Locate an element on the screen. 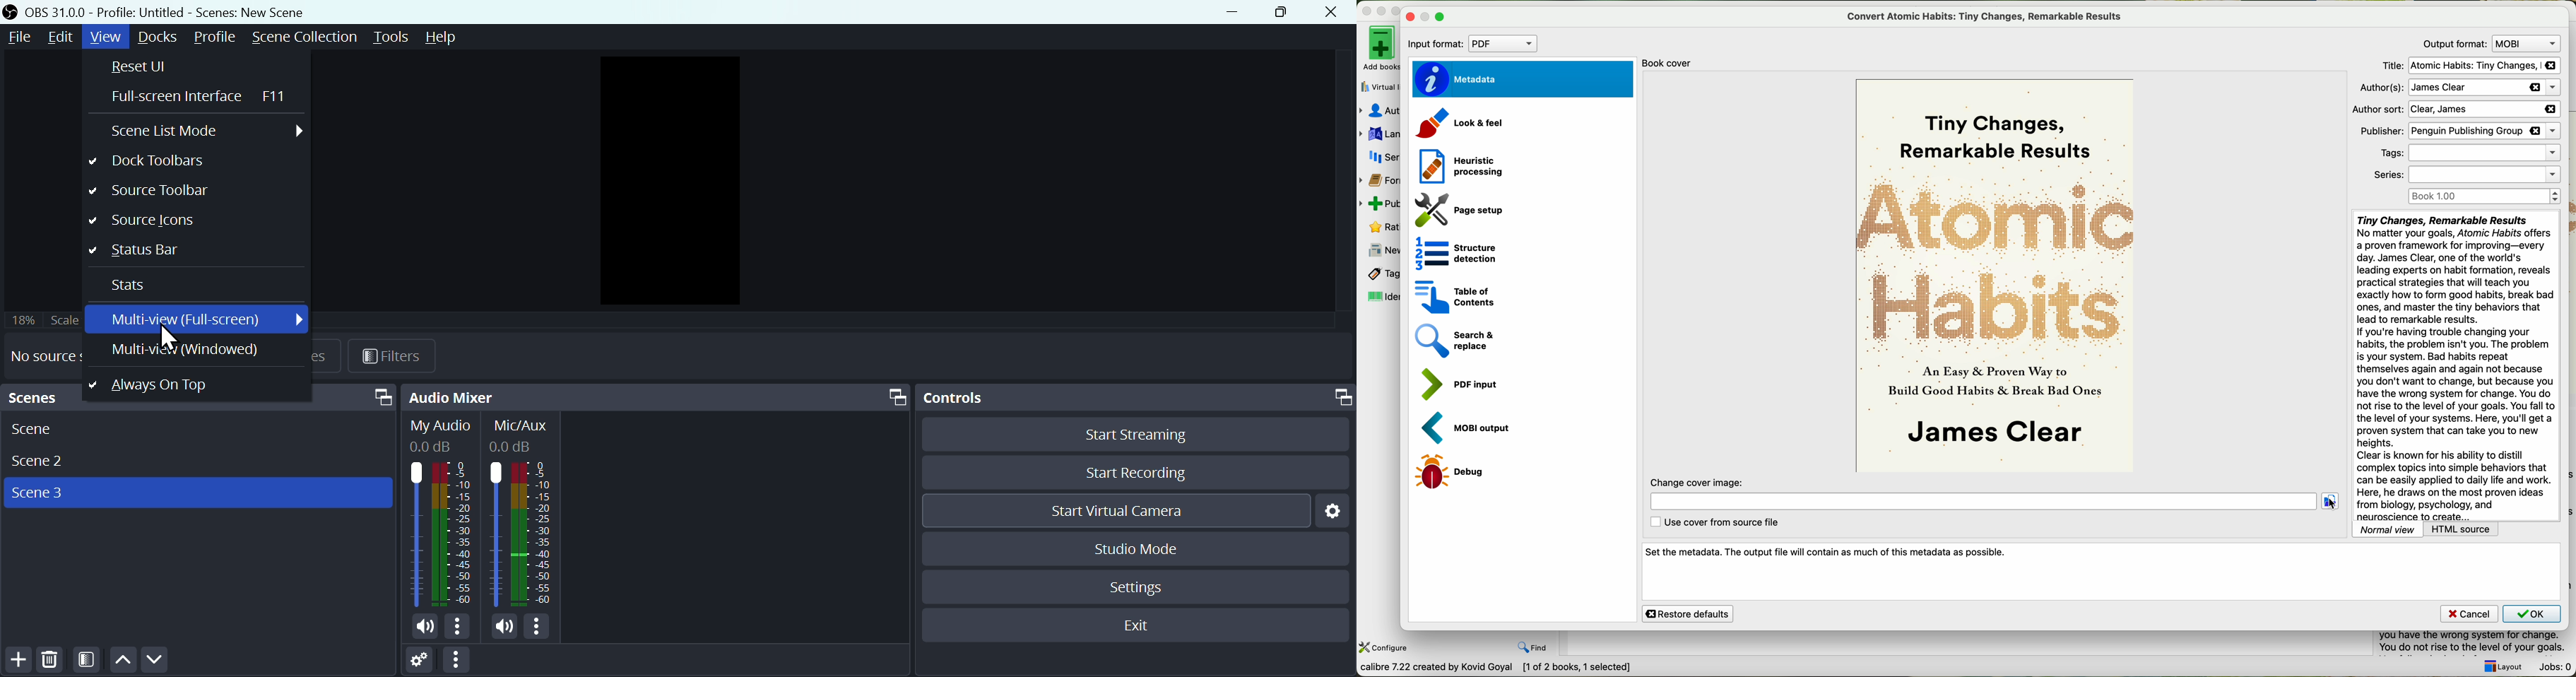 Image resolution: width=2576 pixels, height=700 pixels. Screen list mode is located at coordinates (198, 131).